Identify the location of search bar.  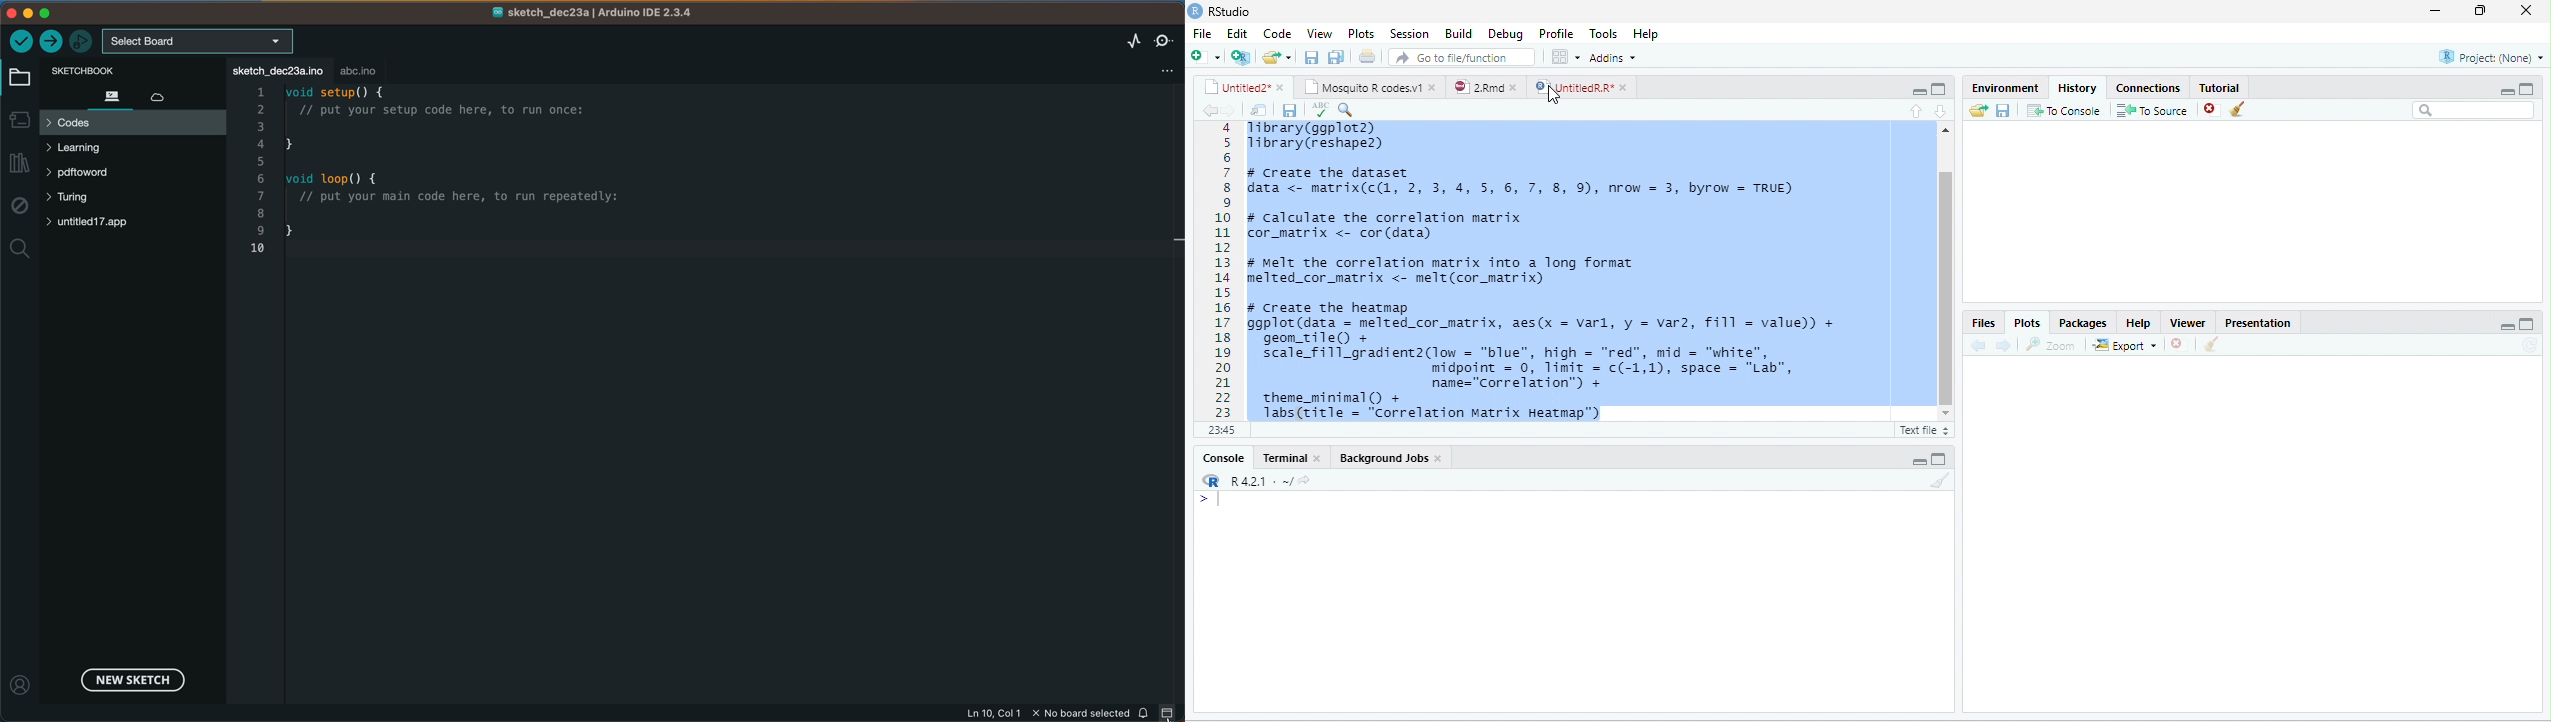
(2474, 111).